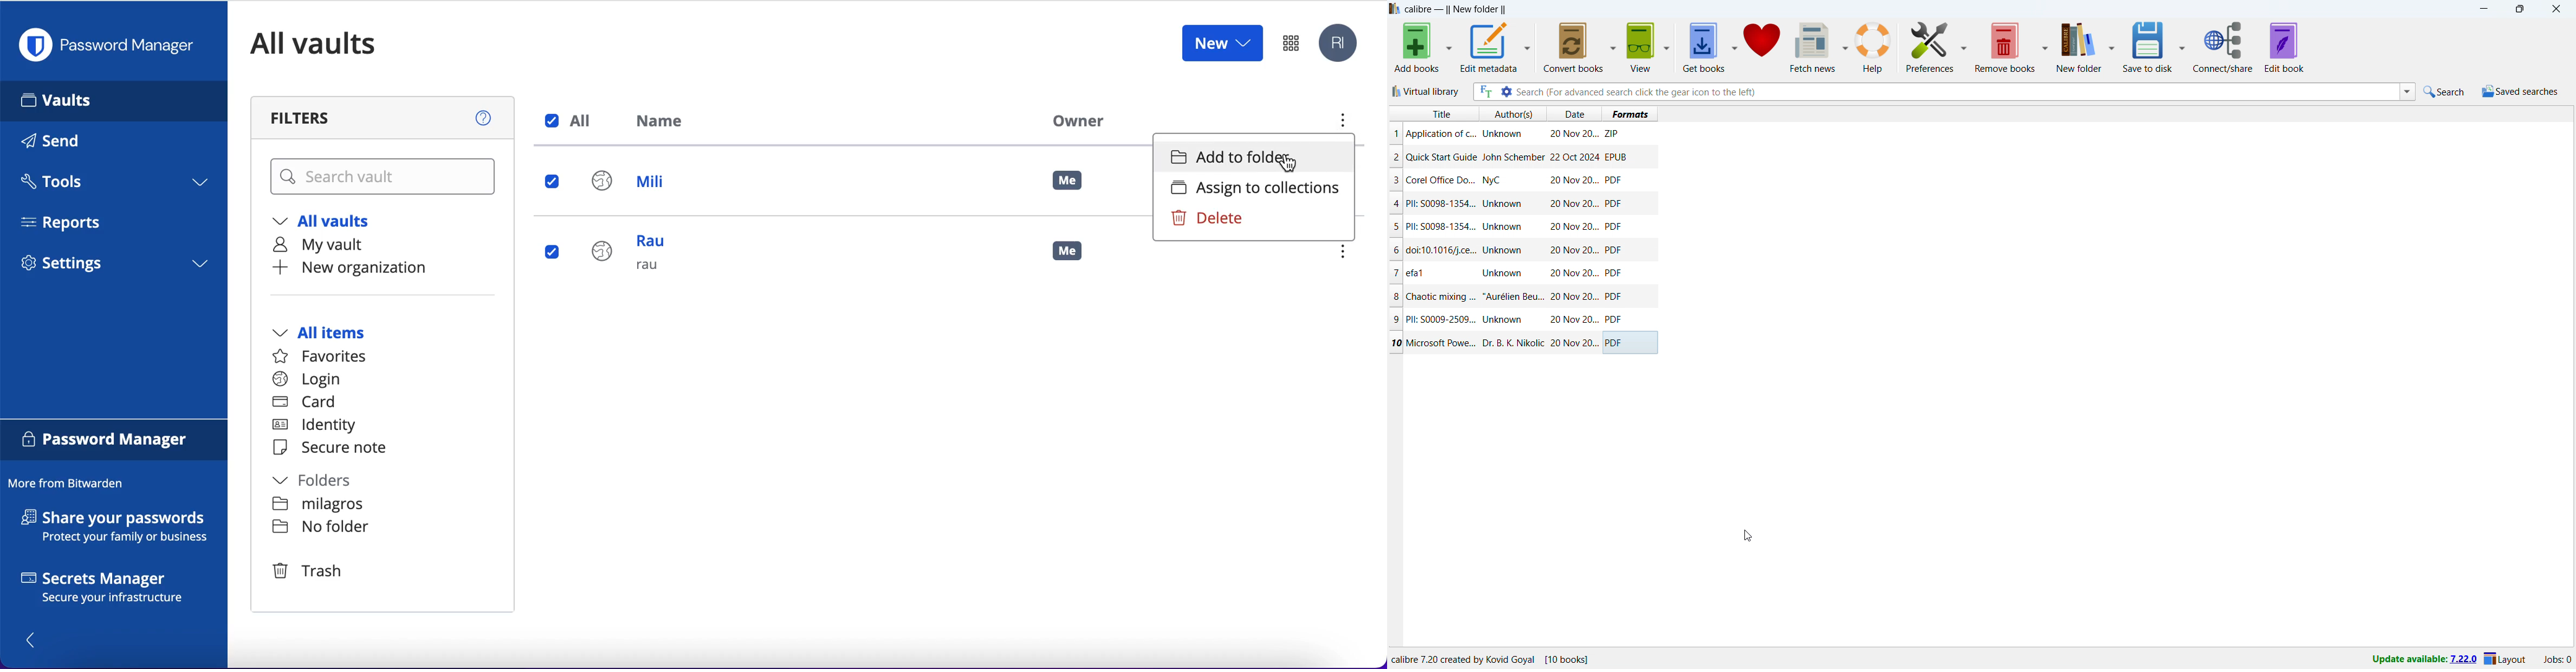  I want to click on convert books options, so click(1614, 48).